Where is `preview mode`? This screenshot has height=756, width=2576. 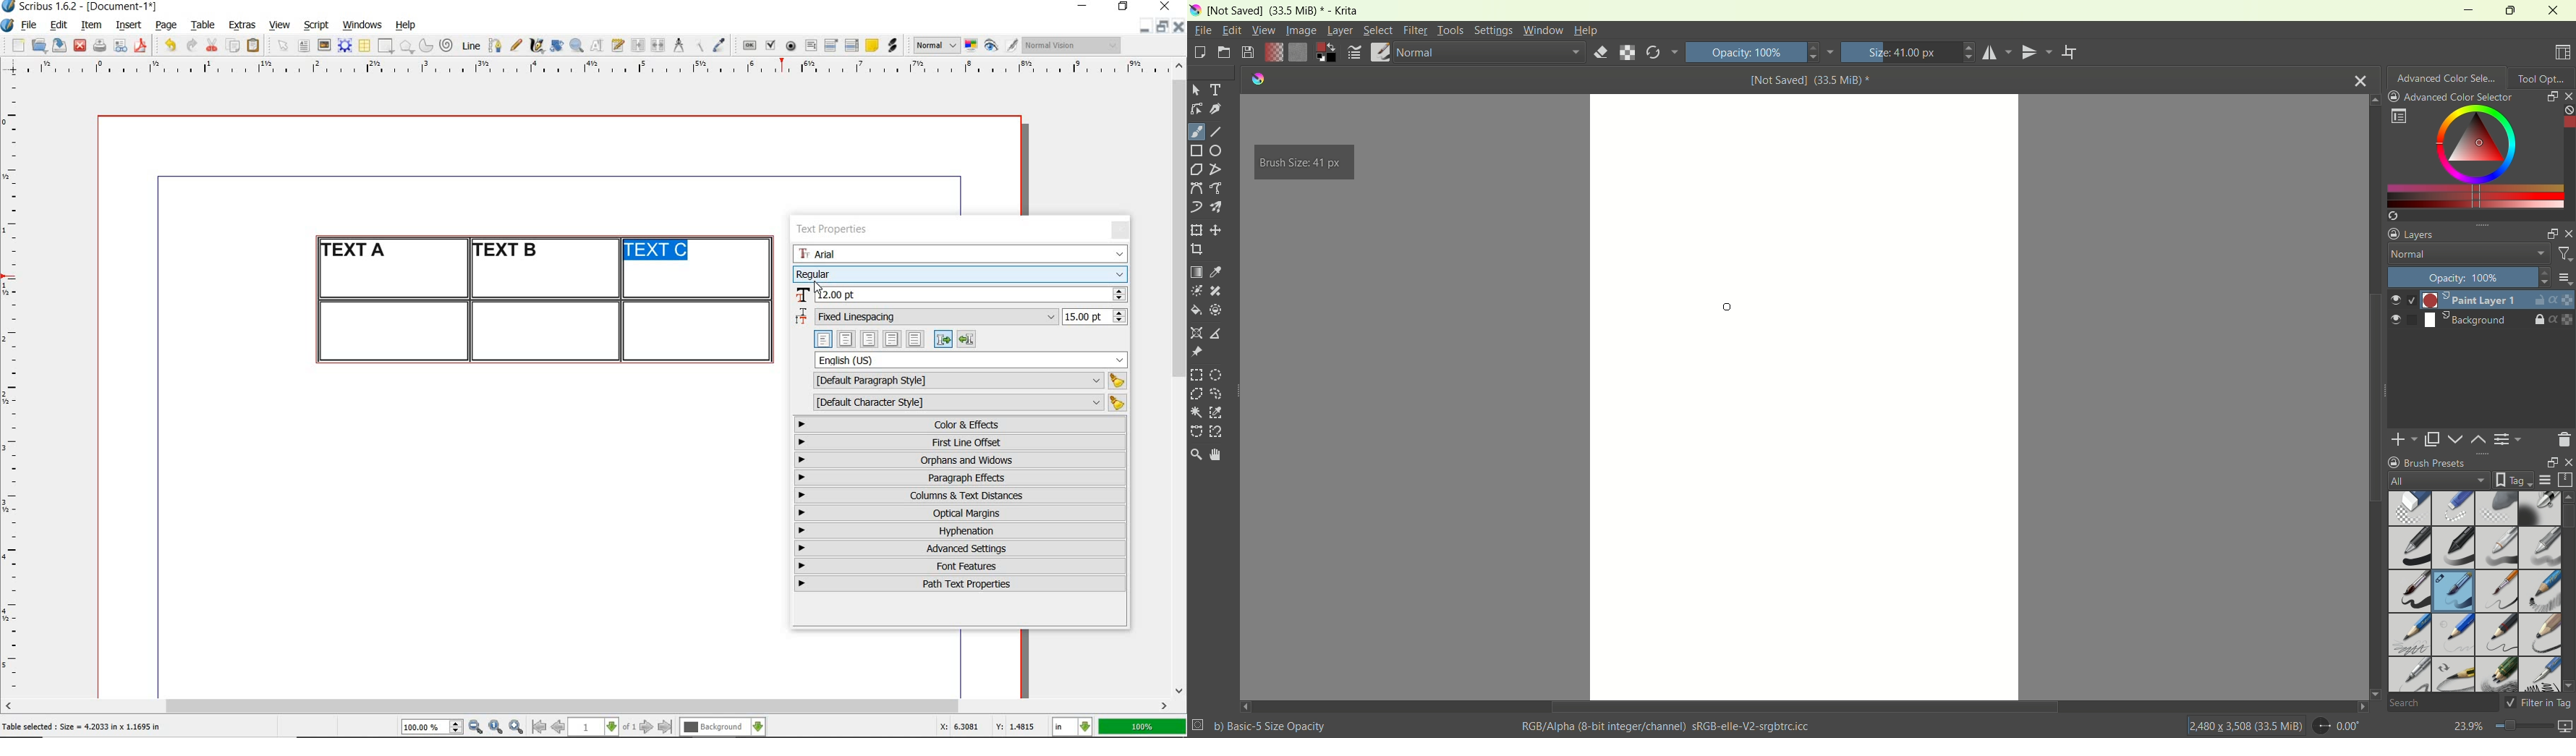 preview mode is located at coordinates (1001, 46).